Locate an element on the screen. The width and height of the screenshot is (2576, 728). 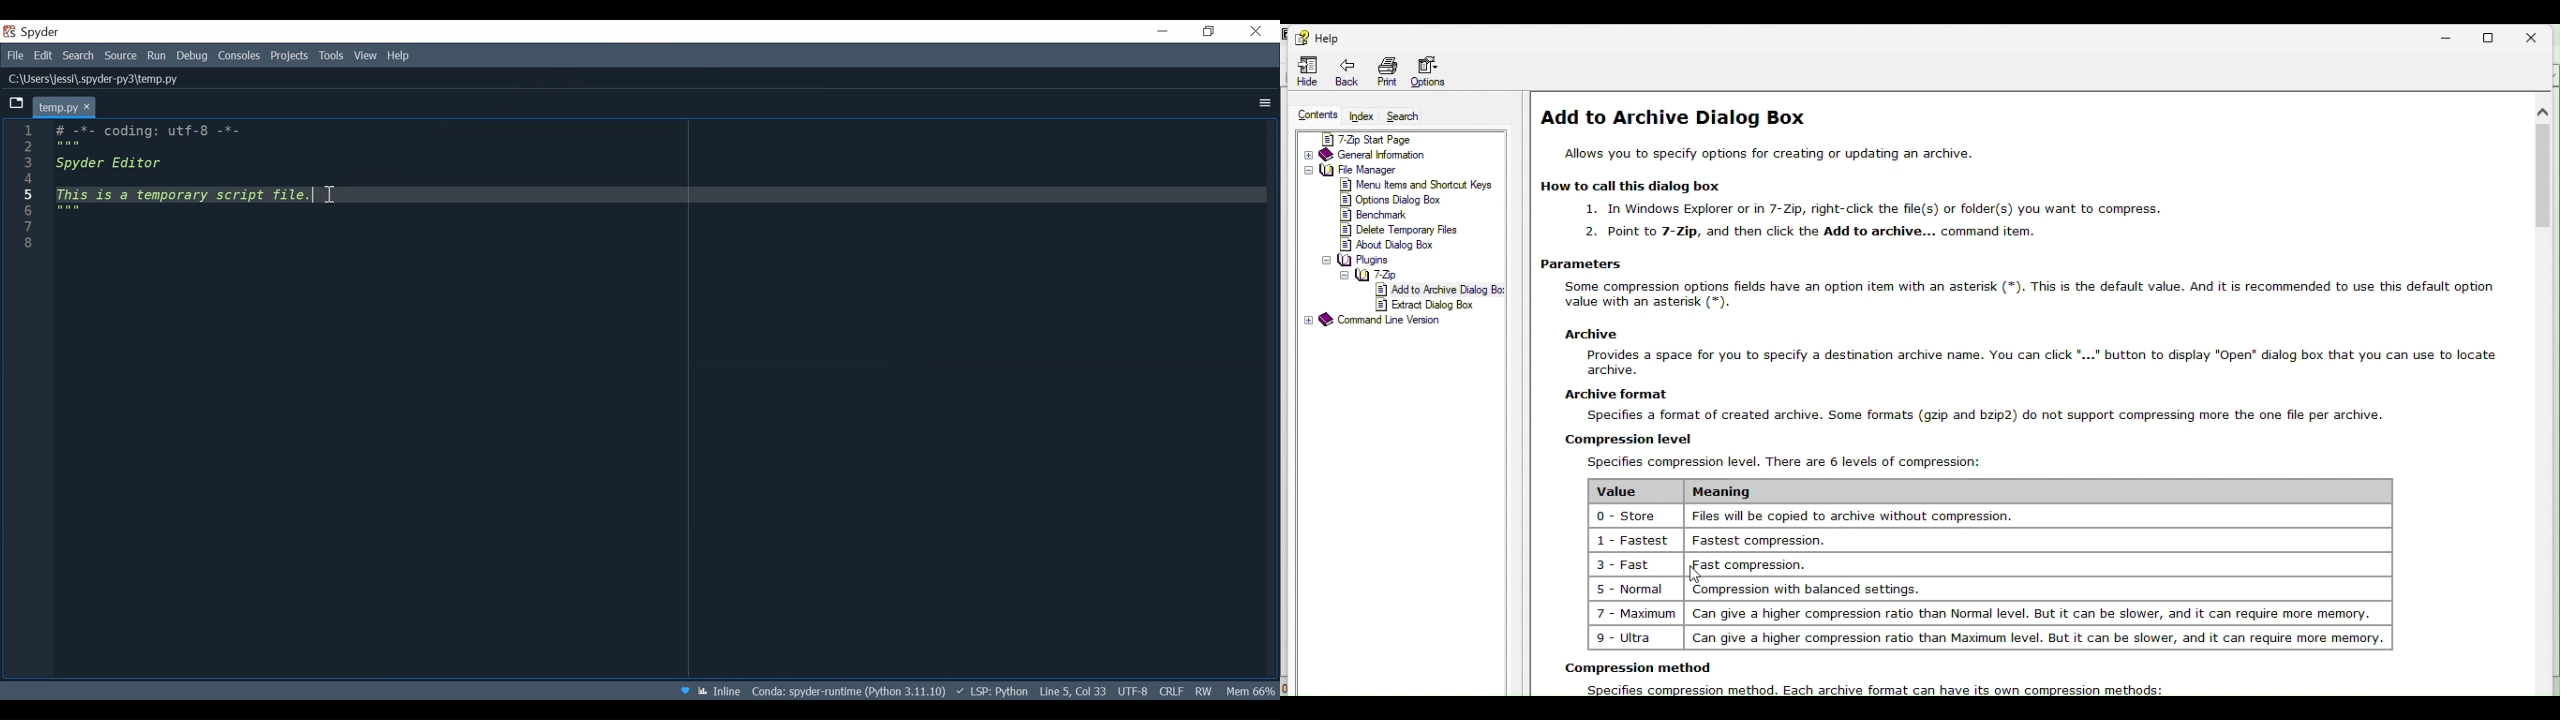
dialog box is located at coordinates (2028, 394).